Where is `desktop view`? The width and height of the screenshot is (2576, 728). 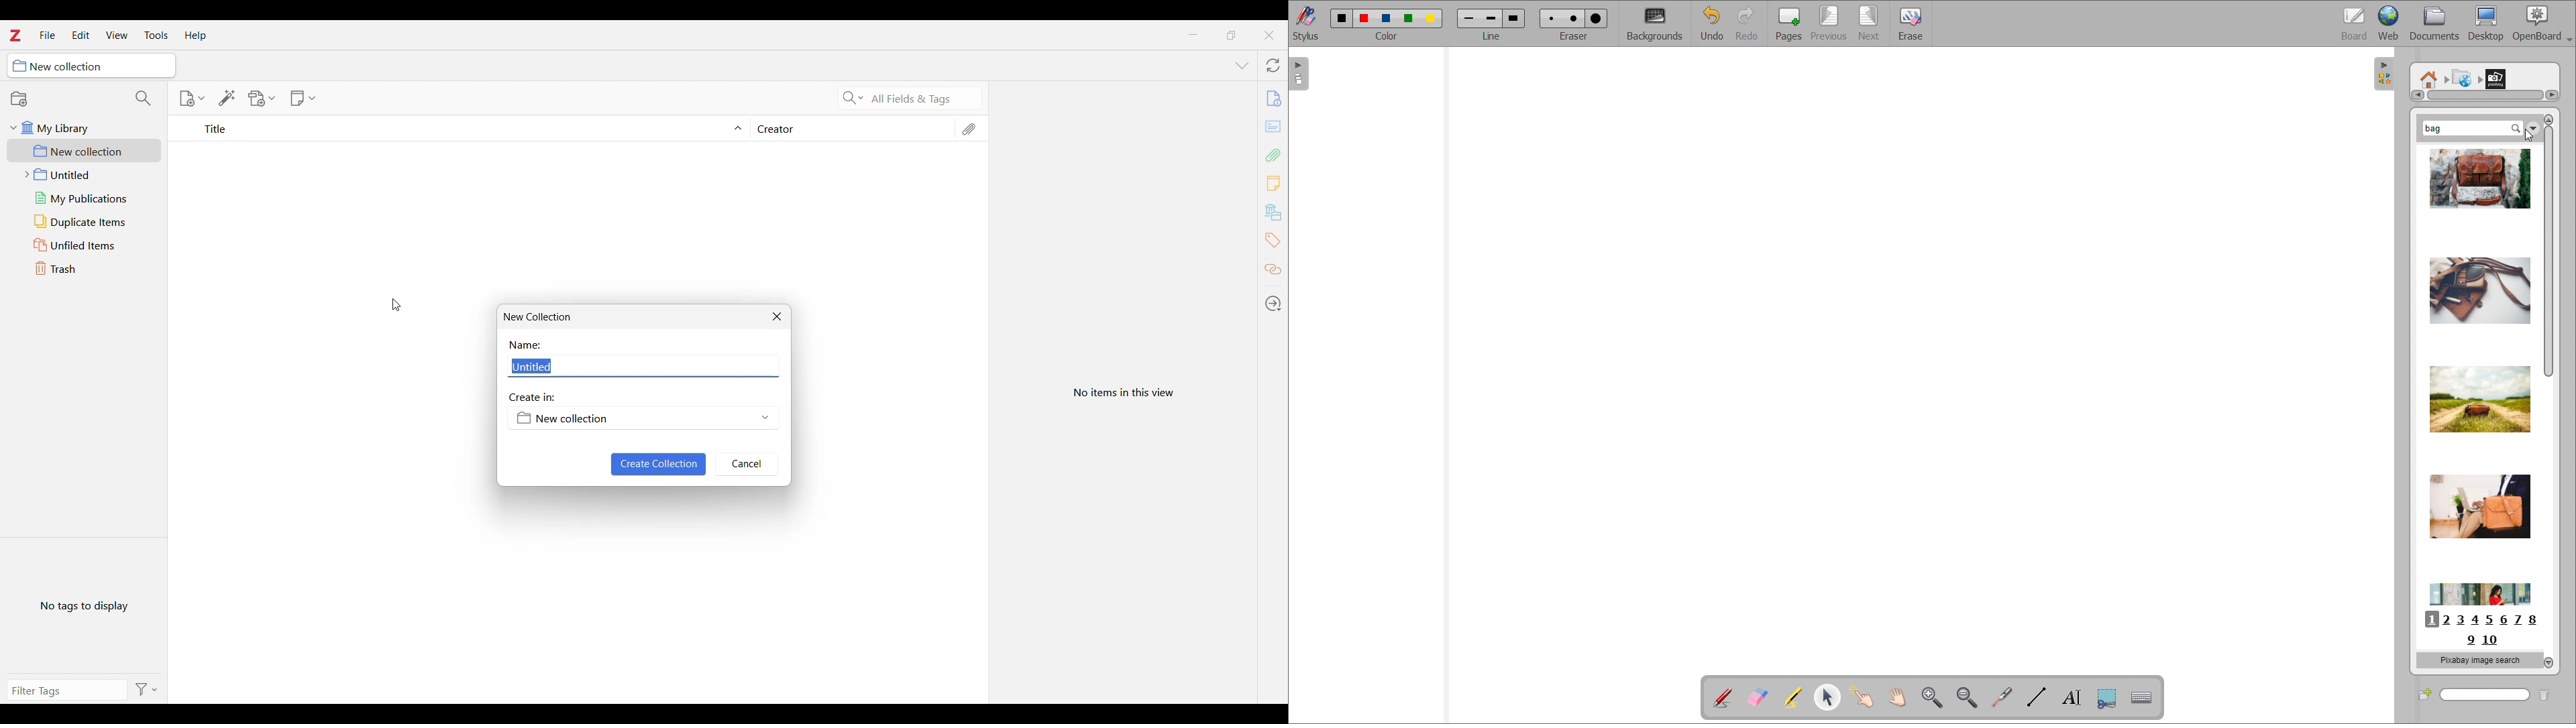 desktop view is located at coordinates (2487, 23).